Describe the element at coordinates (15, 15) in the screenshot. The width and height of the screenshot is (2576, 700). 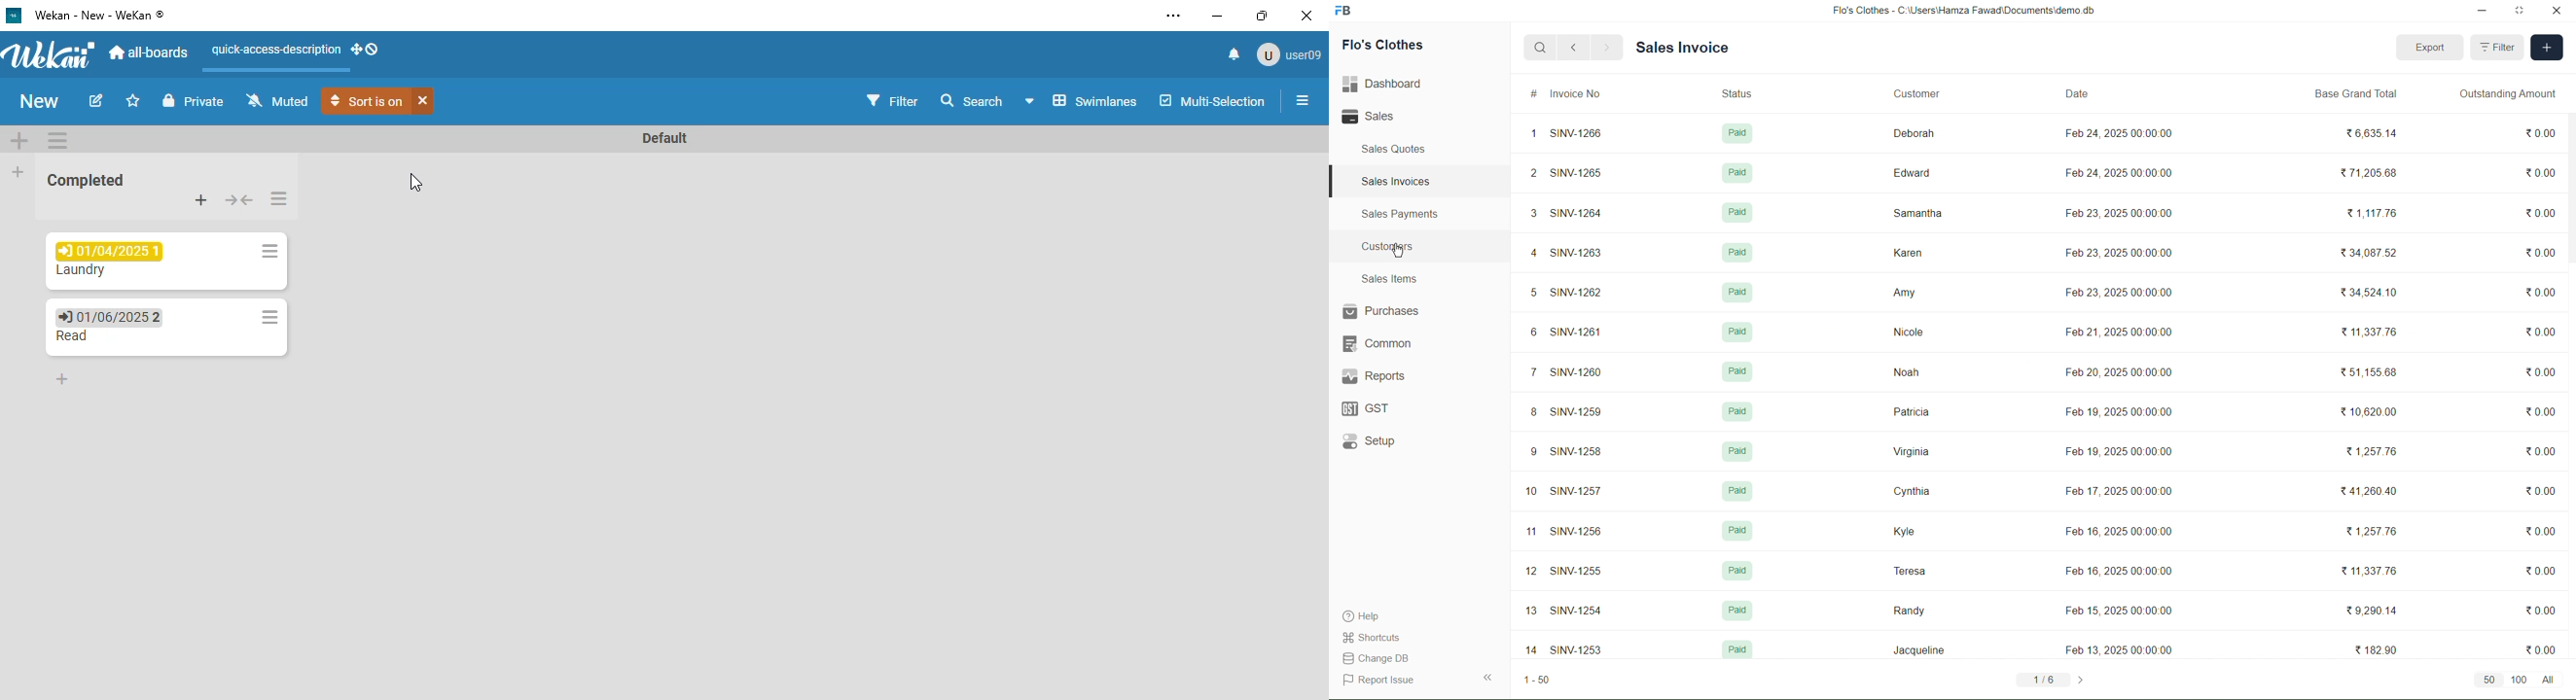
I see `logo` at that location.